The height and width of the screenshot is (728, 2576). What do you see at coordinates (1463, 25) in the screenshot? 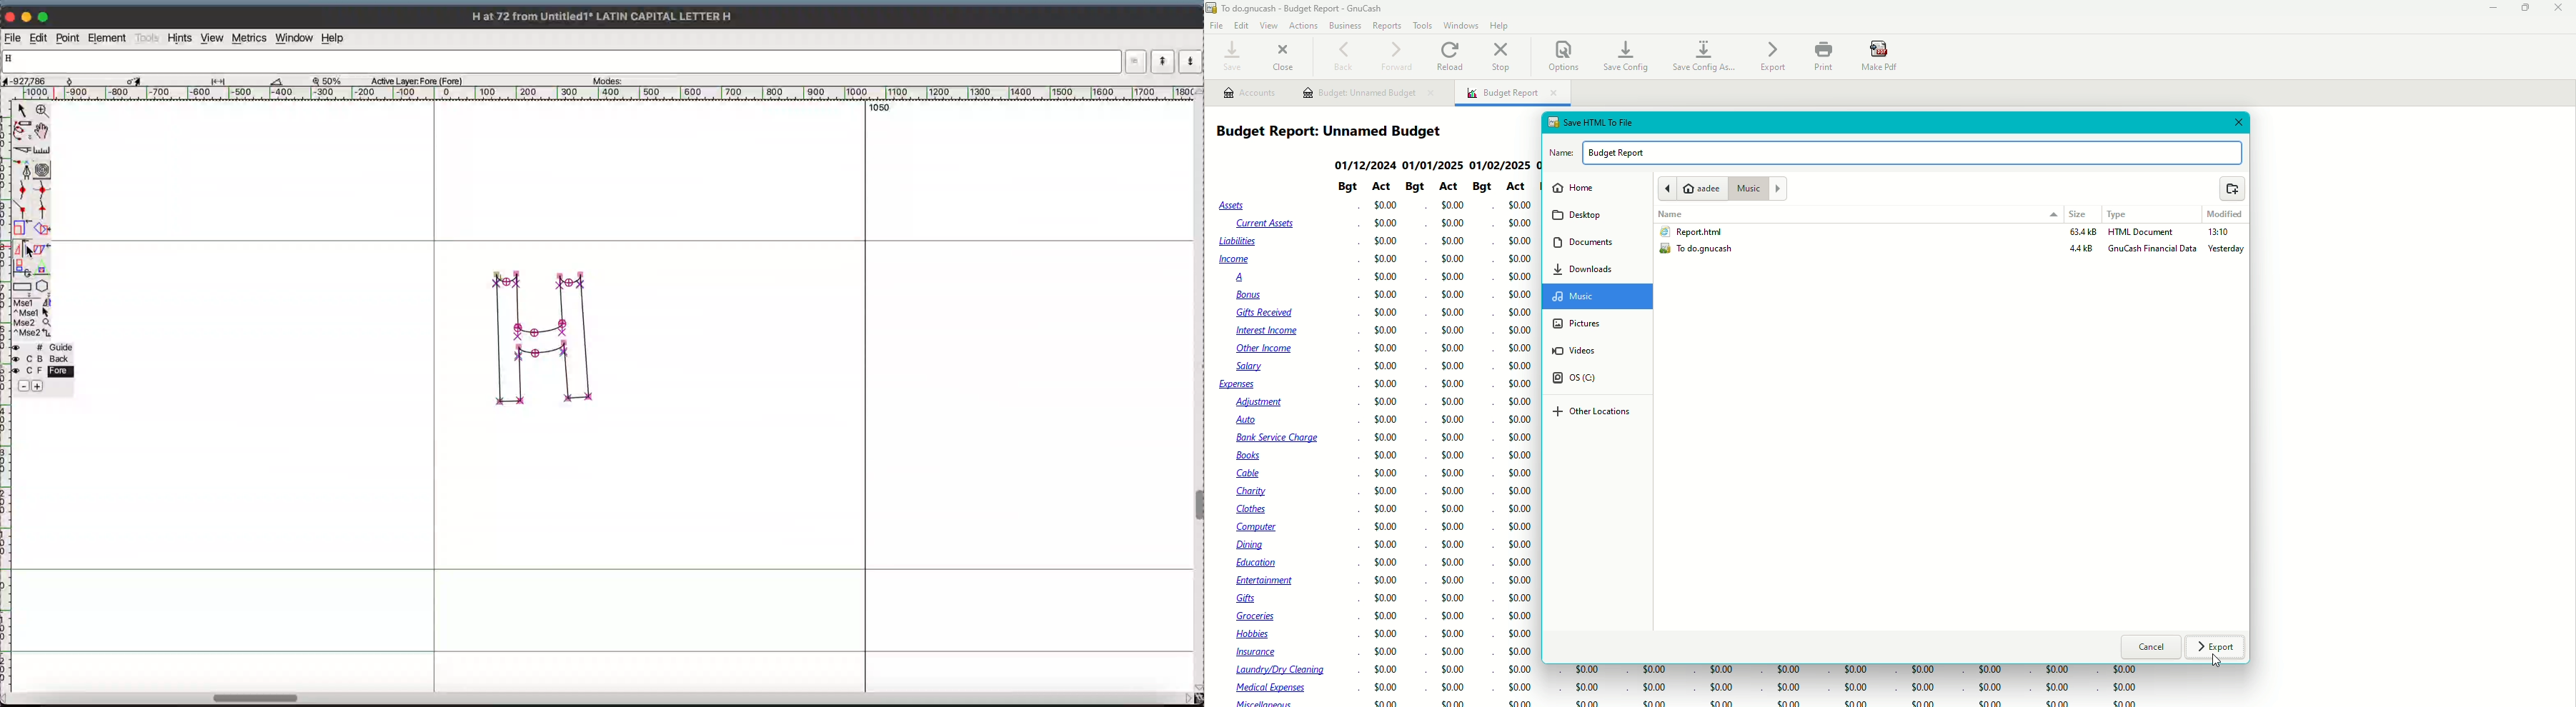
I see `Windows` at bounding box center [1463, 25].